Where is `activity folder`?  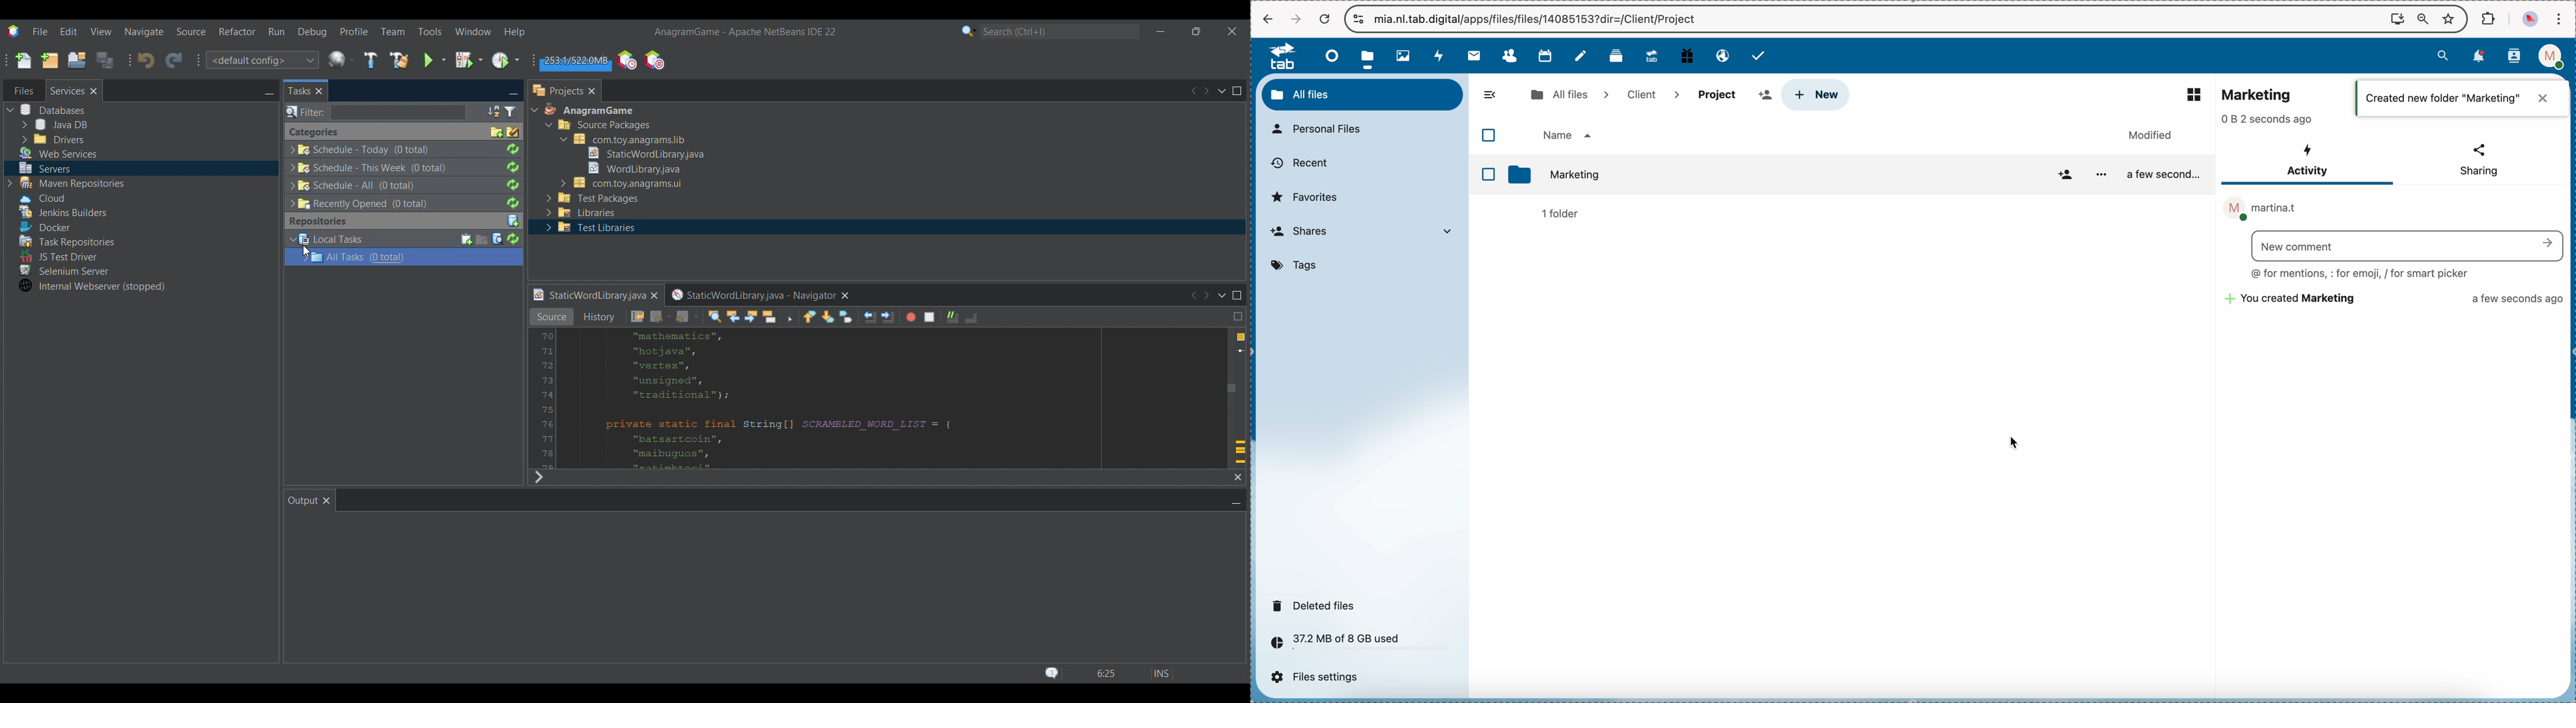 activity folder is located at coordinates (2394, 300).